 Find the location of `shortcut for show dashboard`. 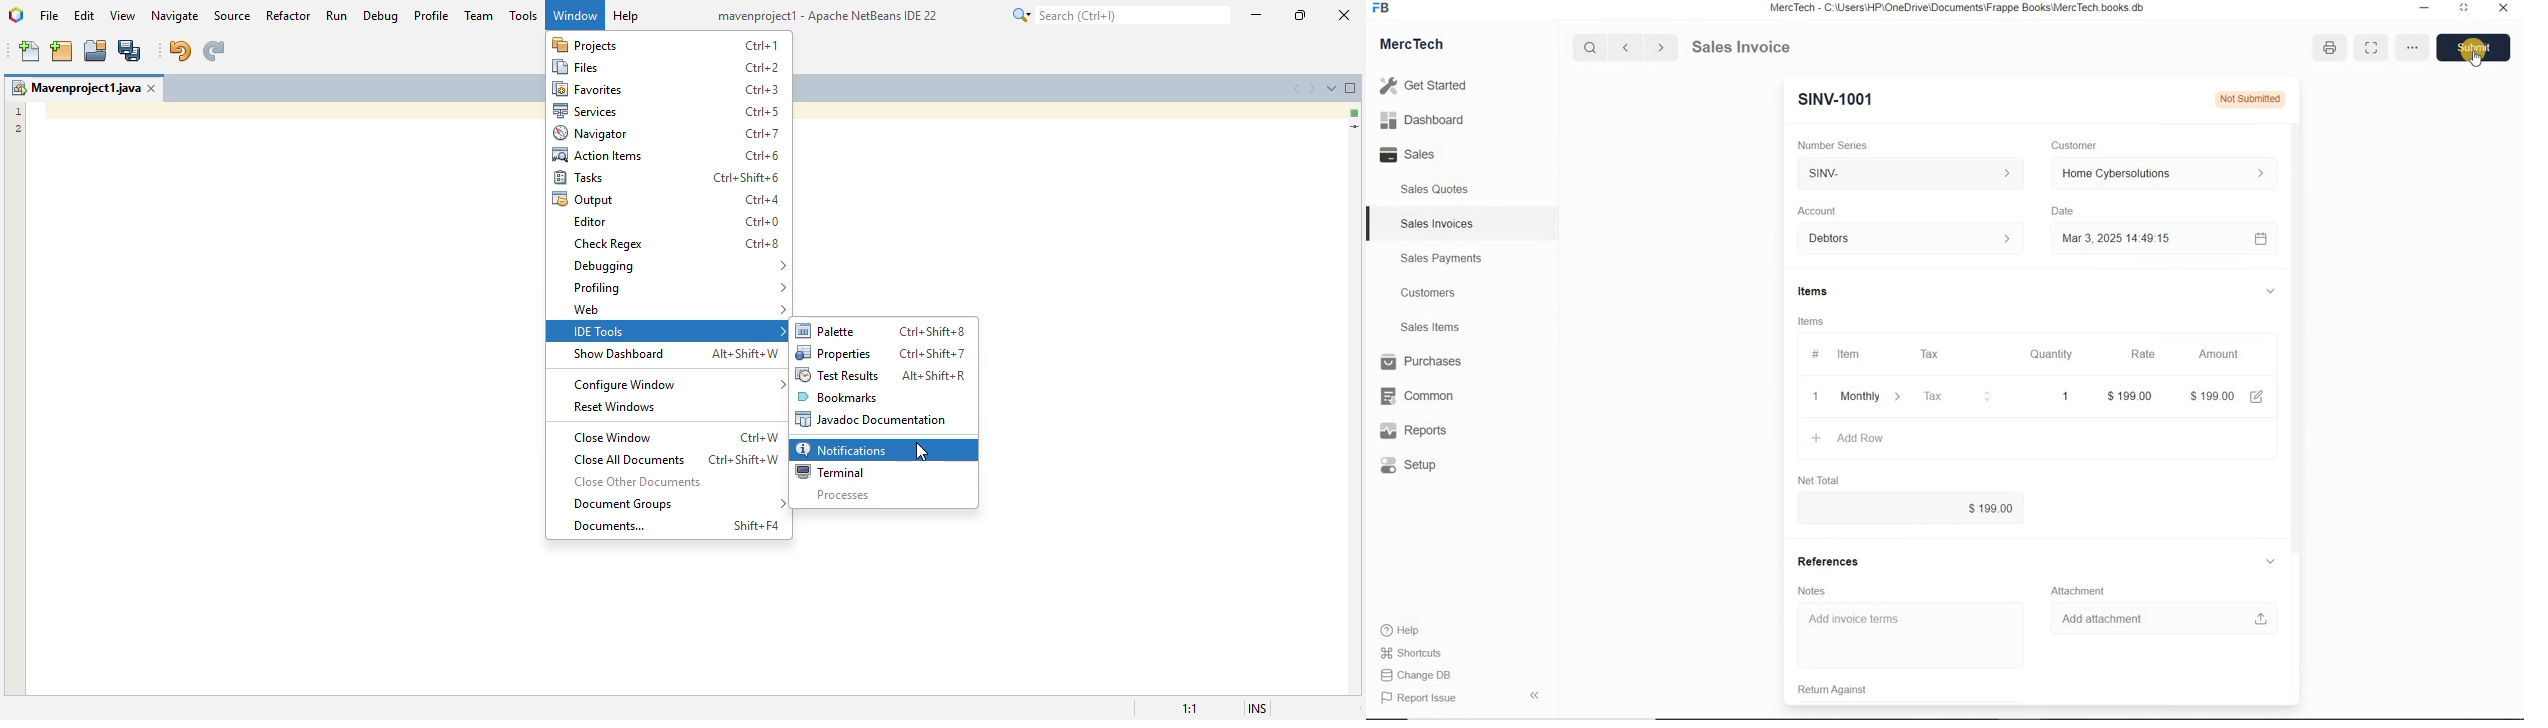

shortcut for show dashboard is located at coordinates (746, 354).